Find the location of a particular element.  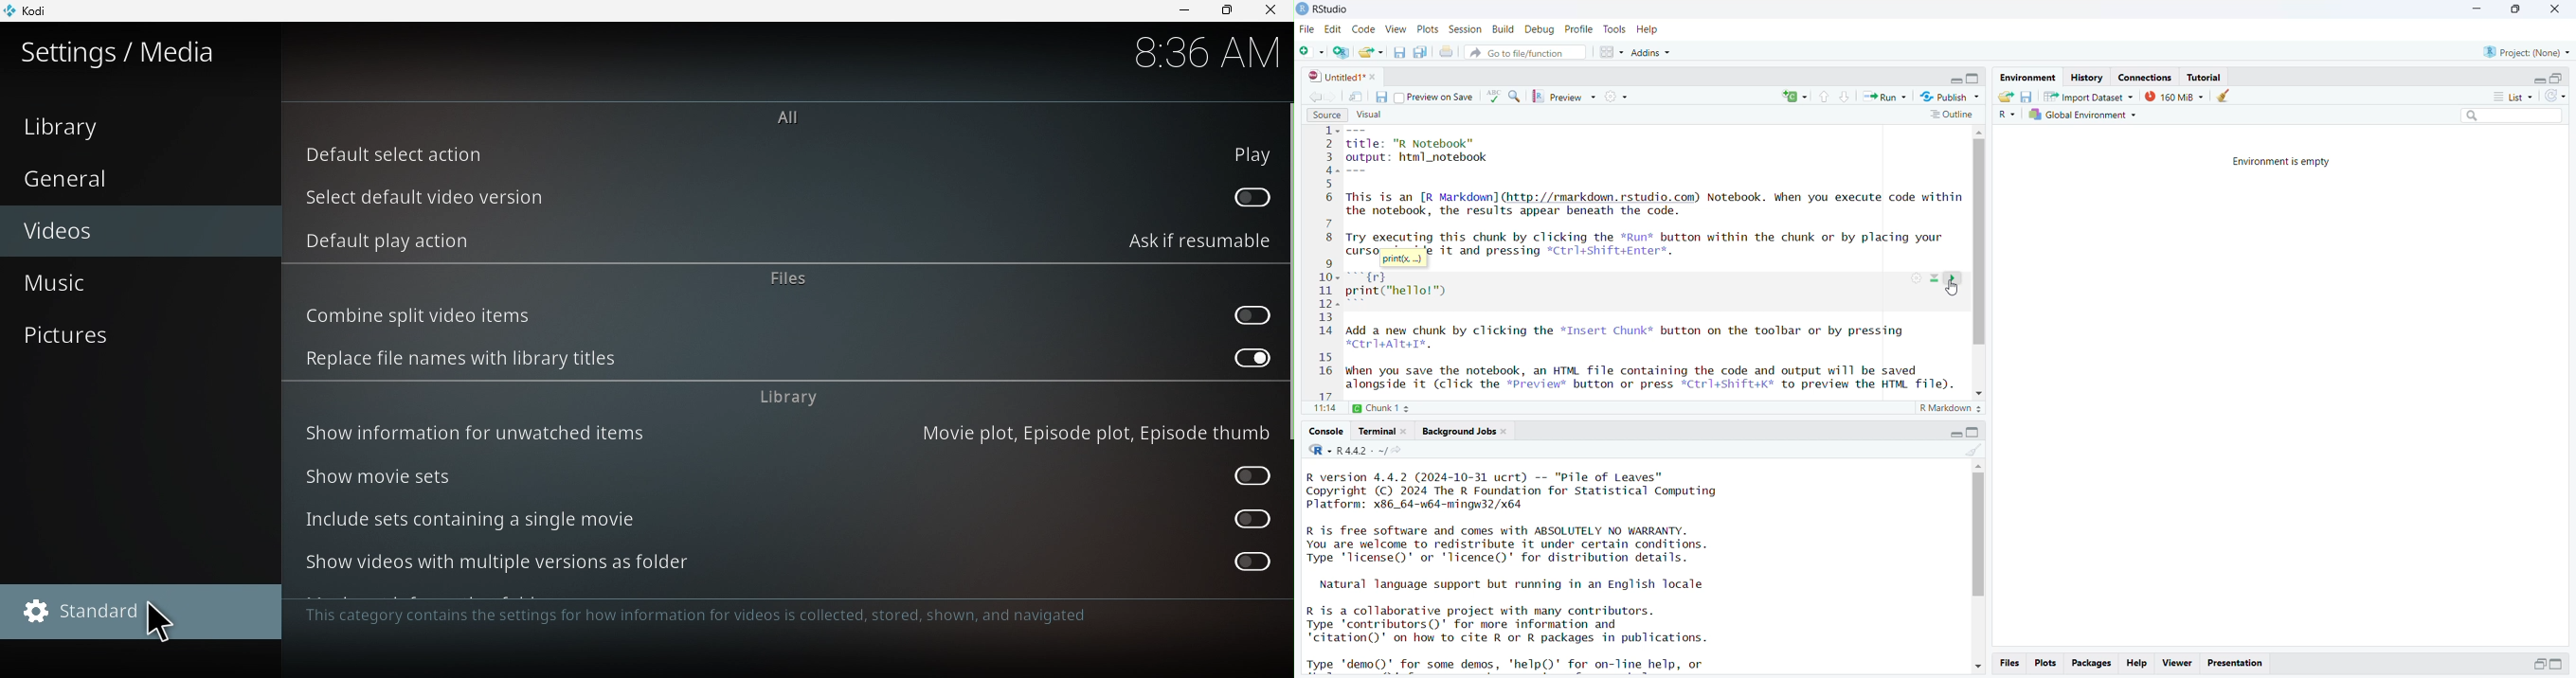

source is located at coordinates (1325, 114).